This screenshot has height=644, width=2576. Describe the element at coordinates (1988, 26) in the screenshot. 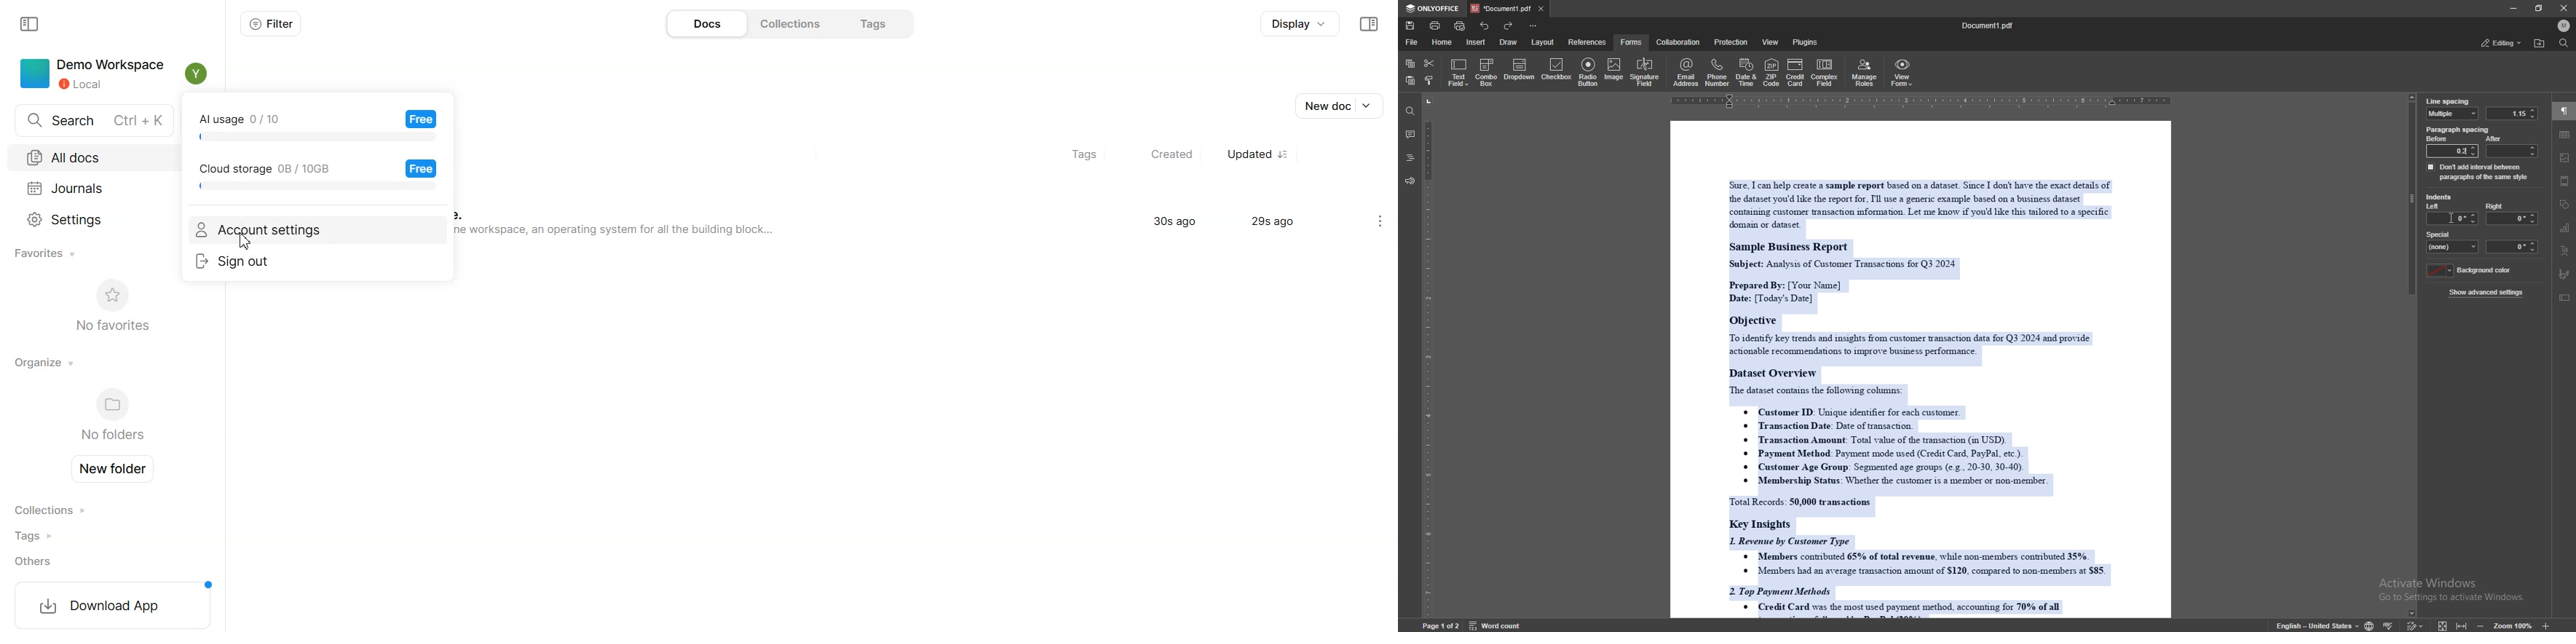

I see `file name` at that location.